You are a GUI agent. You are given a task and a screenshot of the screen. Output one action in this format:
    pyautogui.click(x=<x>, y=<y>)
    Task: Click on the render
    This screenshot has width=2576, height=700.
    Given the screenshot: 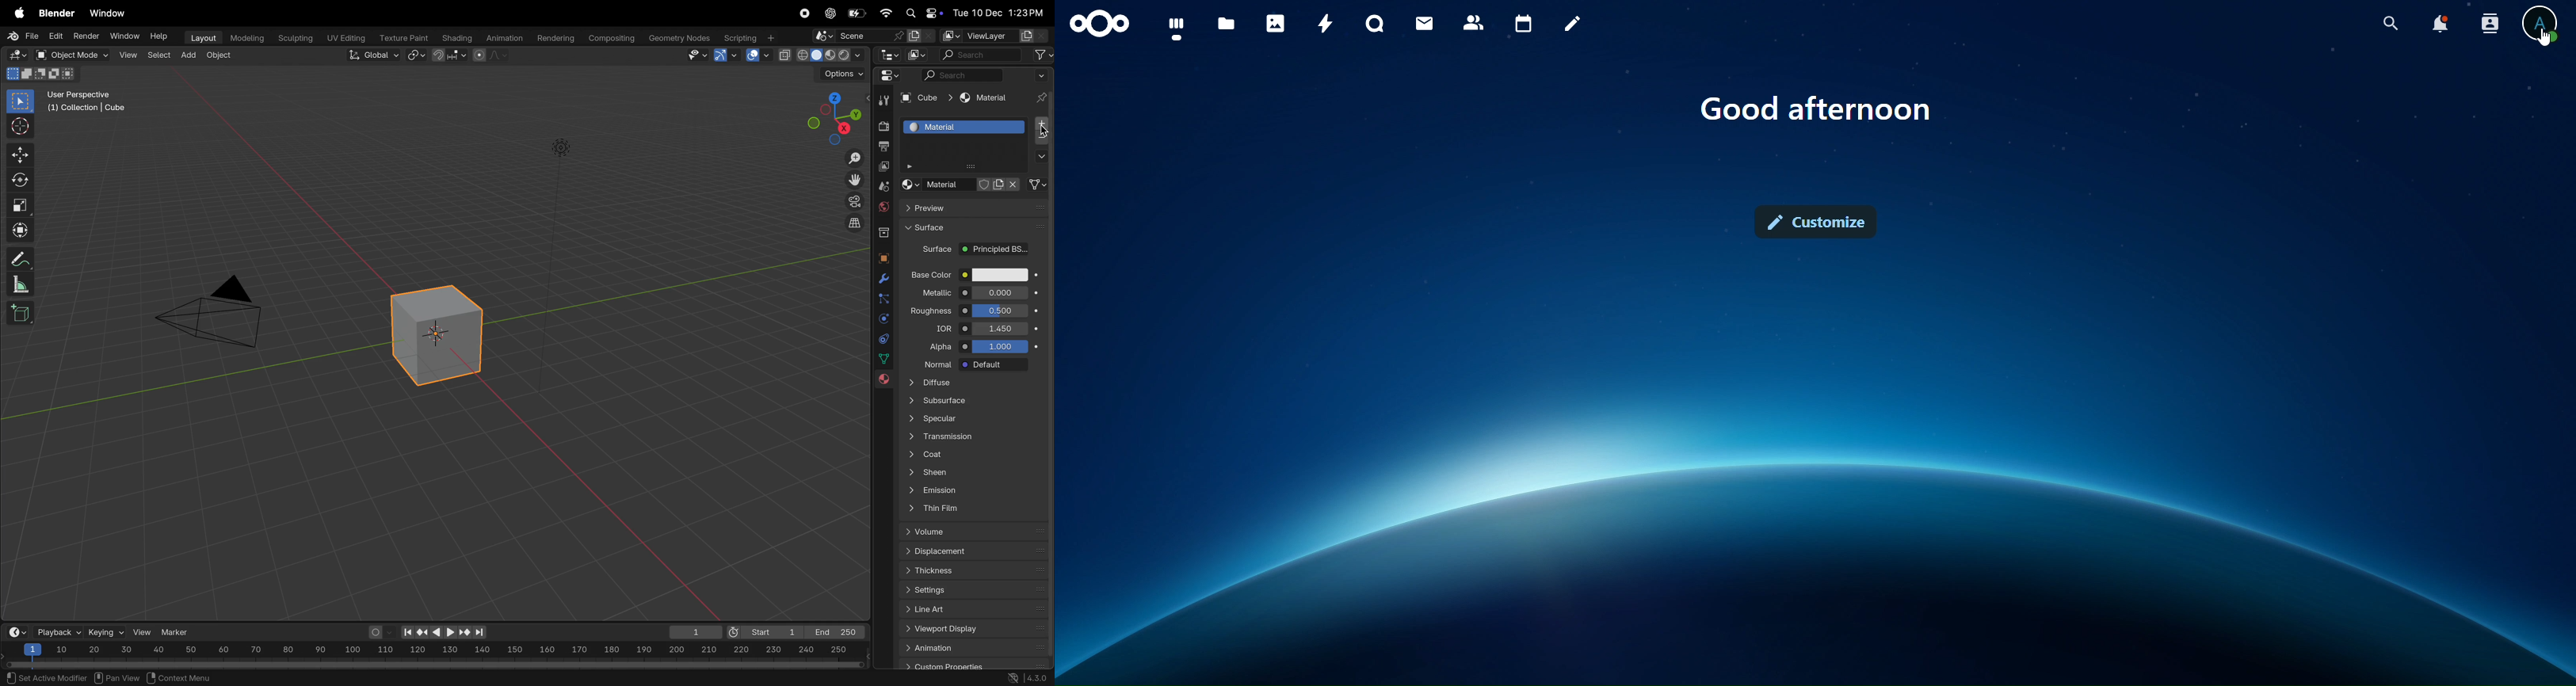 What is the action you would take?
    pyautogui.click(x=85, y=35)
    